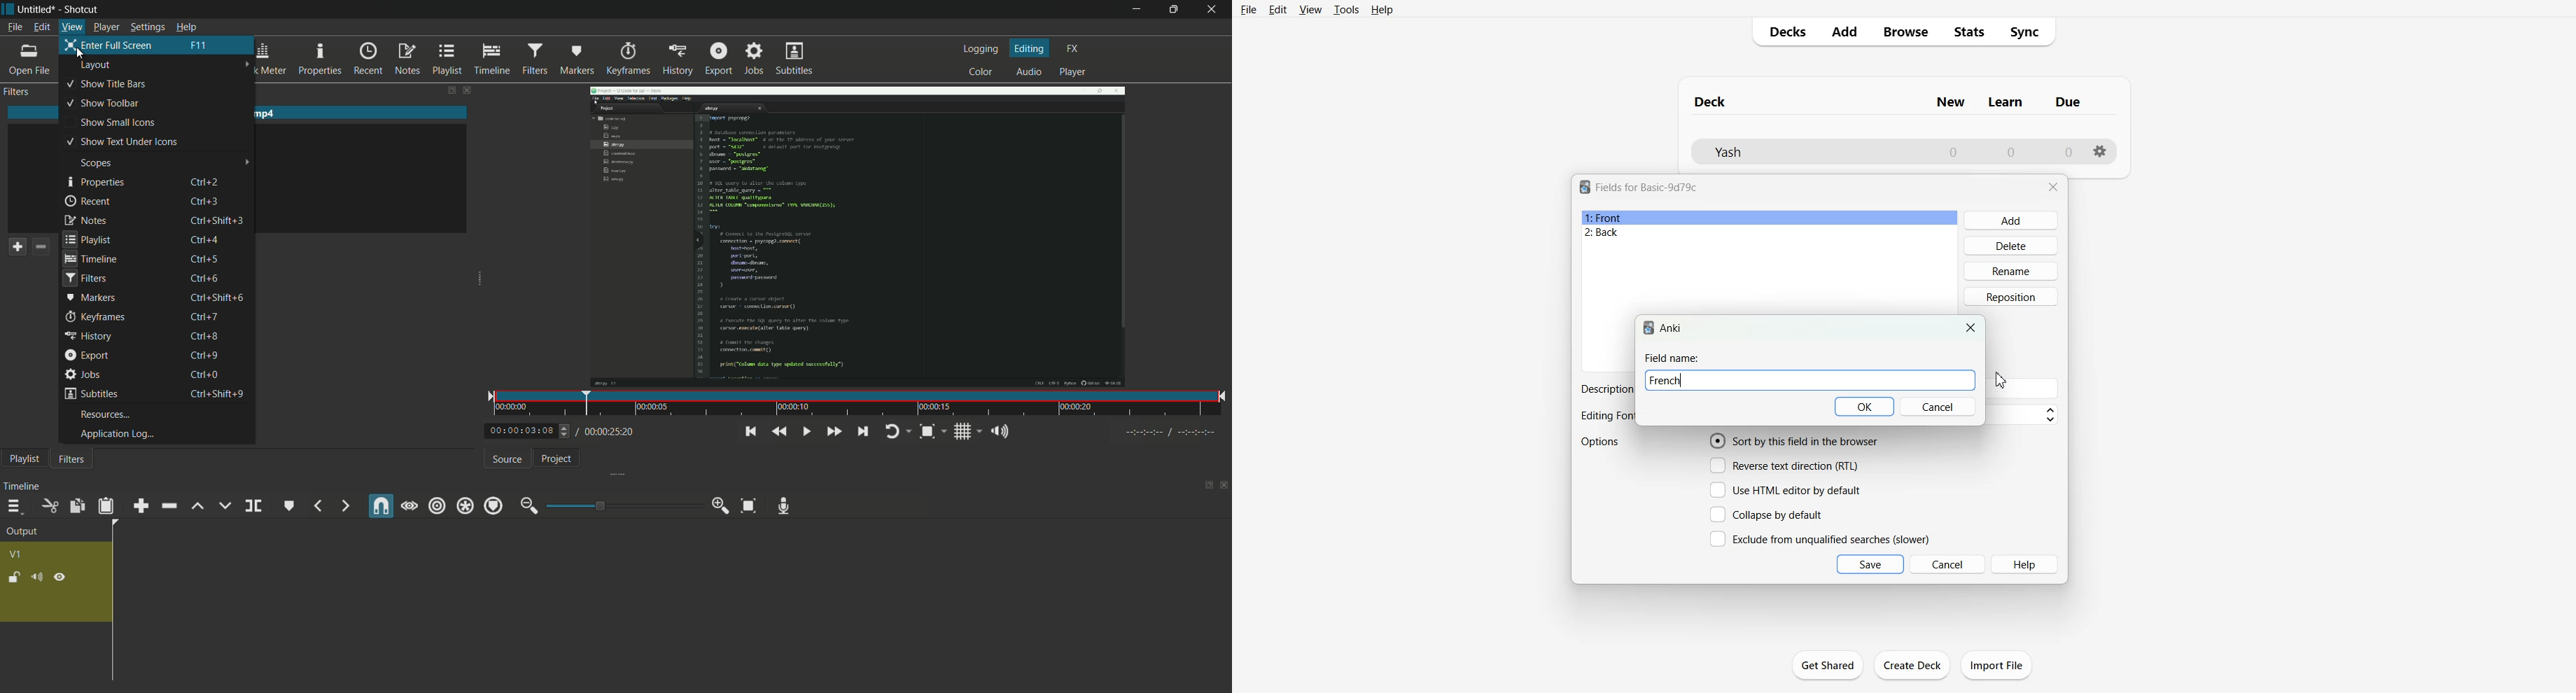 The width and height of the screenshot is (2576, 700). Describe the element at coordinates (209, 374) in the screenshot. I see `Ctrl+0` at that location.